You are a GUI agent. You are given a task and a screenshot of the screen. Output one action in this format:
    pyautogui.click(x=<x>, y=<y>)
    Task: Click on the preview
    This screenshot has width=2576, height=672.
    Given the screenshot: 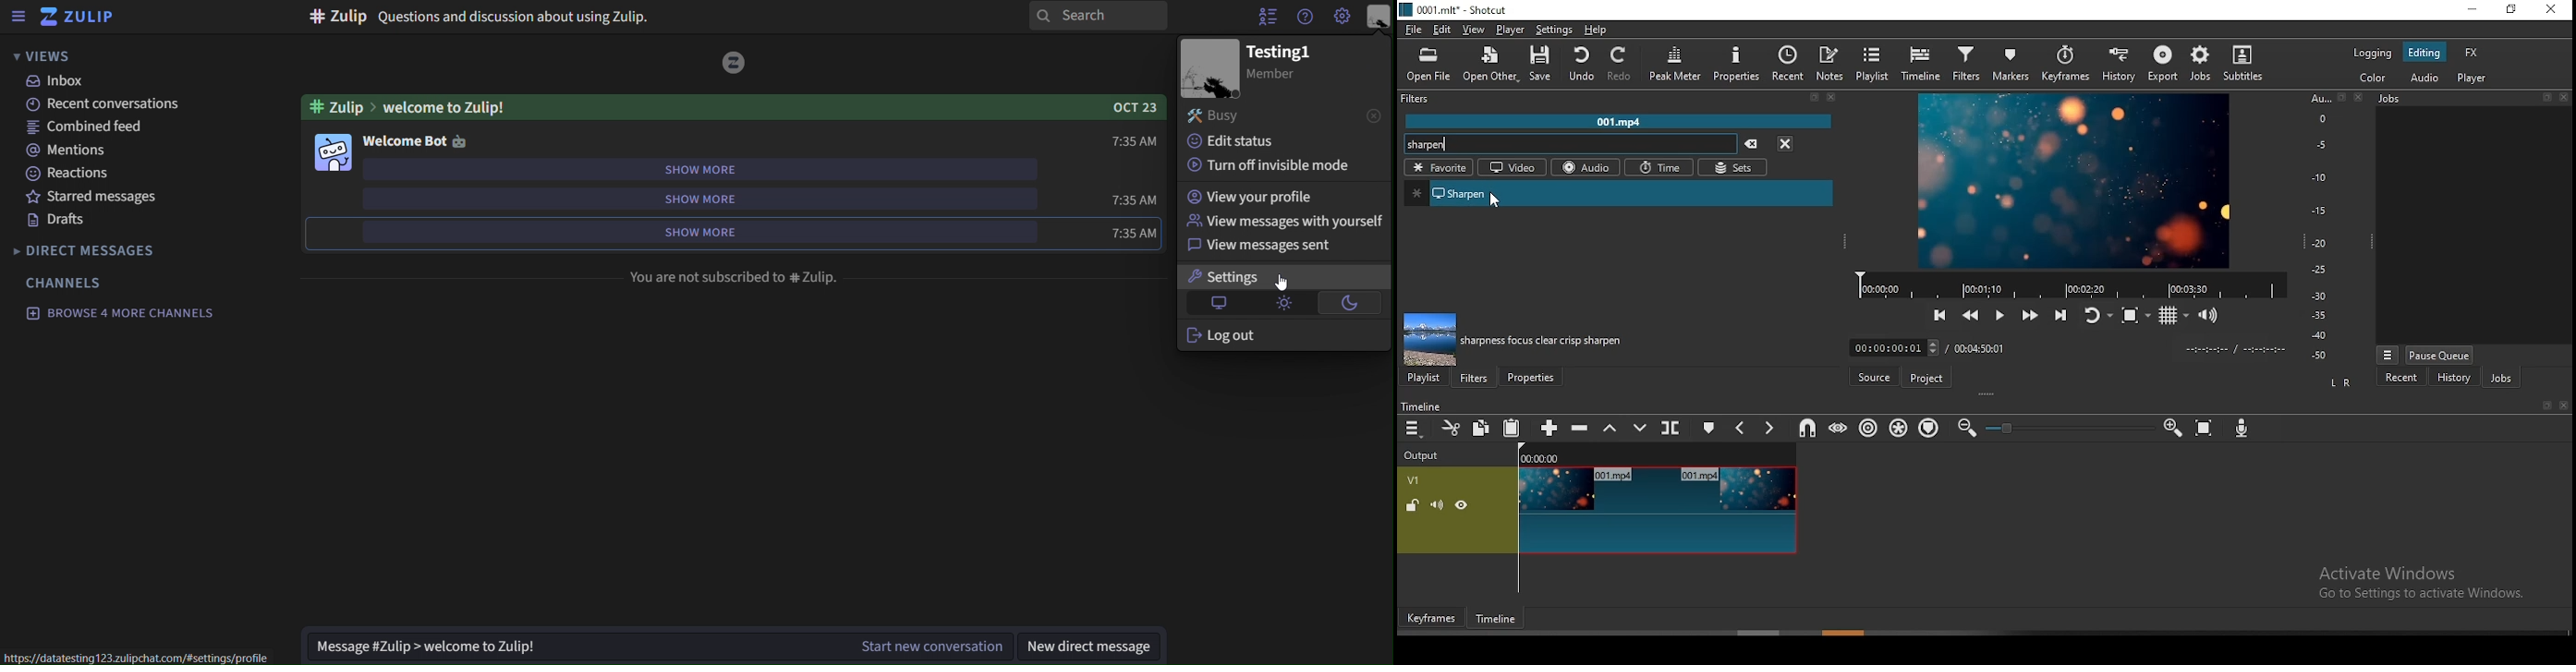 What is the action you would take?
    pyautogui.click(x=2074, y=177)
    